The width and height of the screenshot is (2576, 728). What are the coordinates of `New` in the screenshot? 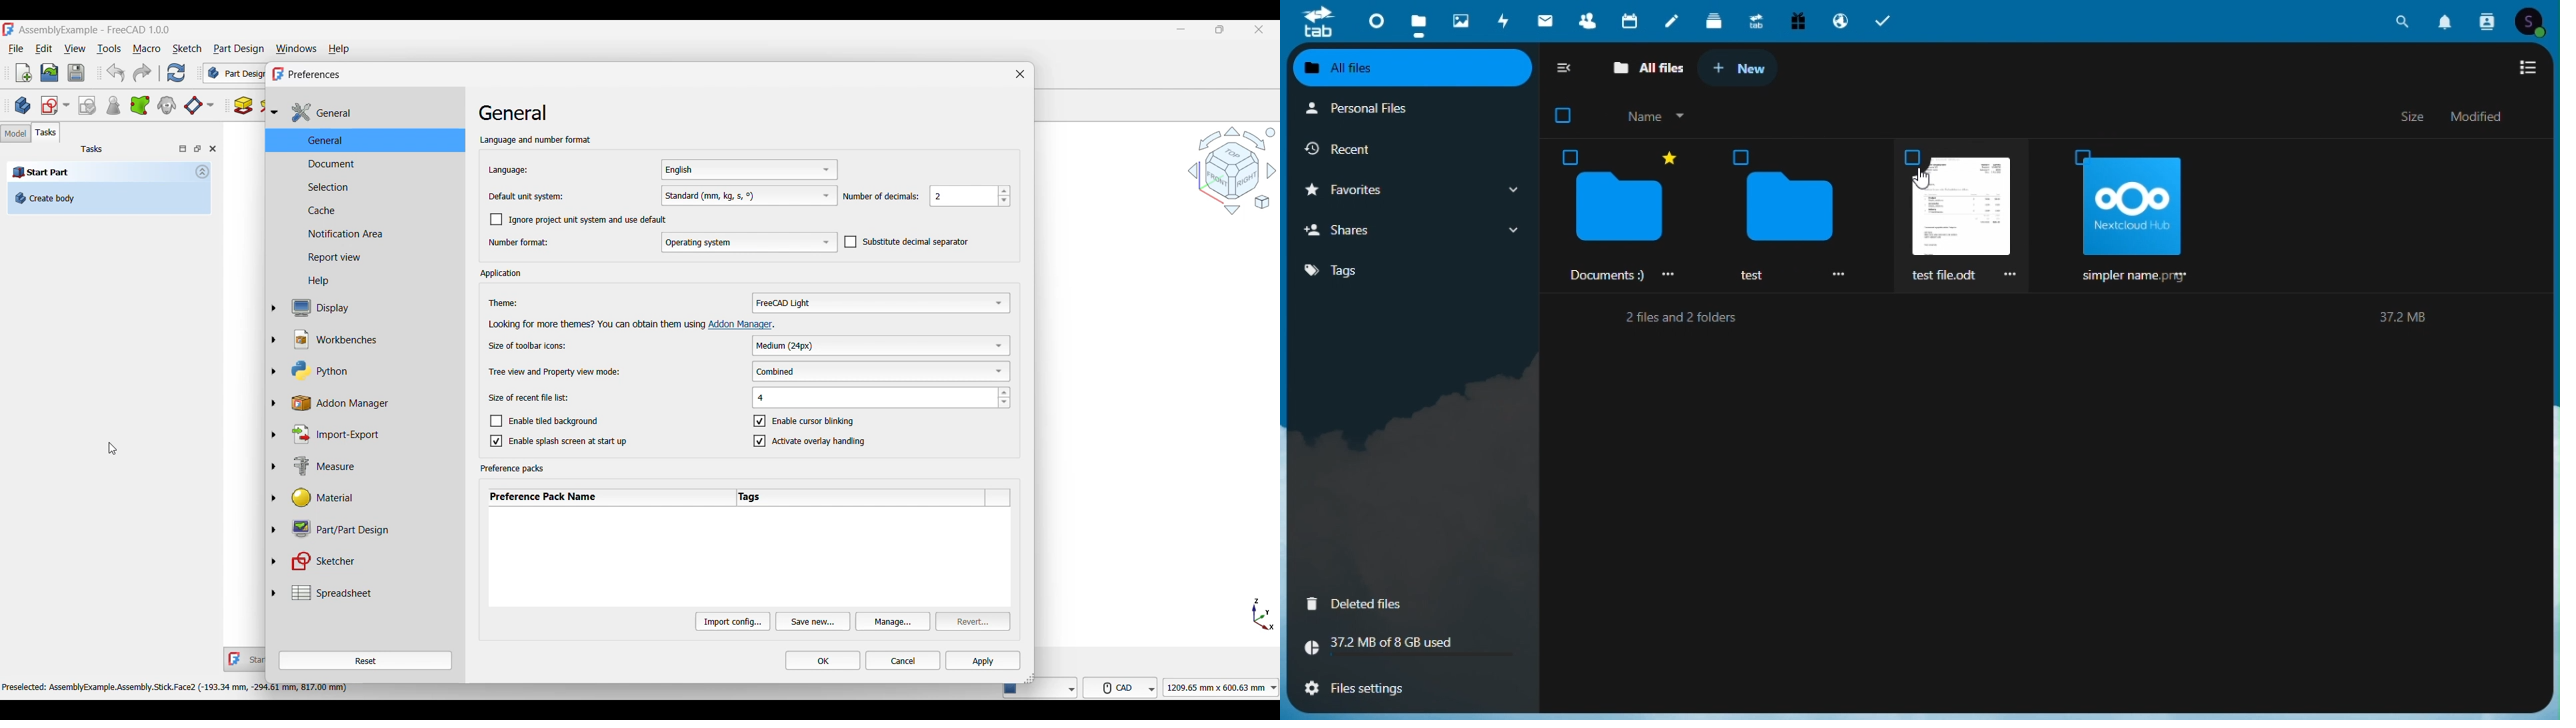 It's located at (1745, 66).